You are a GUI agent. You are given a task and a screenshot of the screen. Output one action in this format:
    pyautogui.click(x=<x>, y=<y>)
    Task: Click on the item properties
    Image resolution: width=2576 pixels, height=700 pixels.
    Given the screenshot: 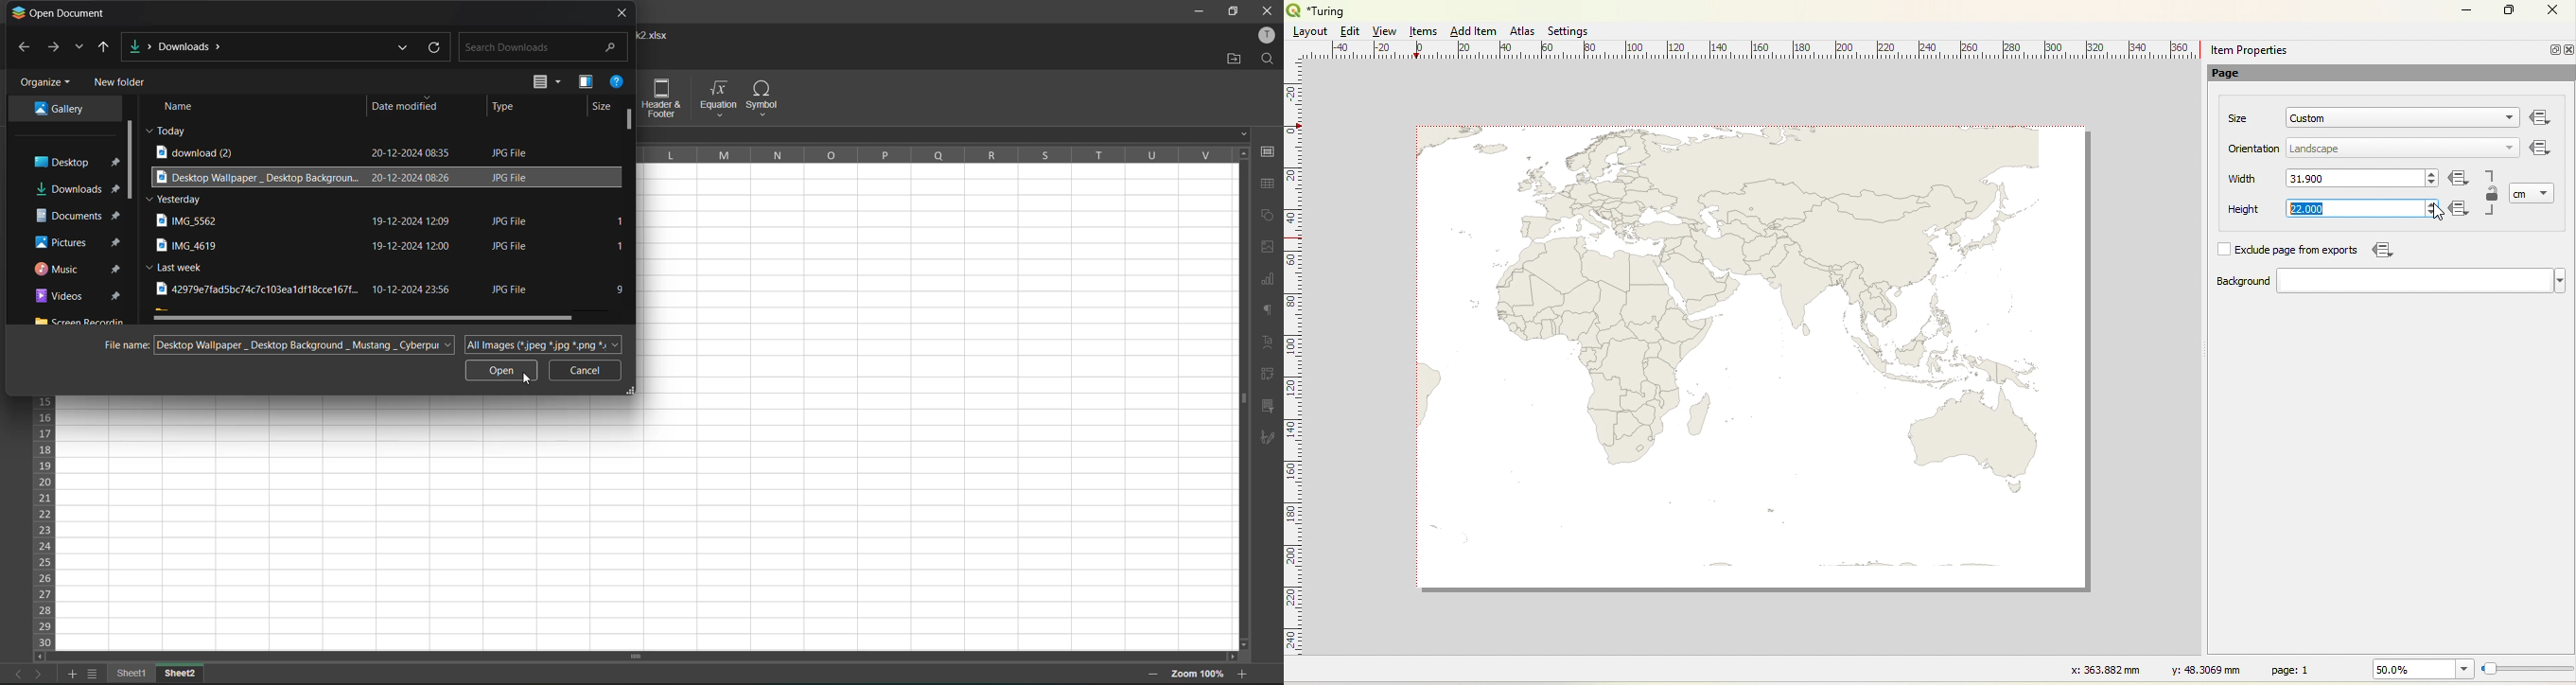 What is the action you would take?
    pyautogui.click(x=2249, y=50)
    